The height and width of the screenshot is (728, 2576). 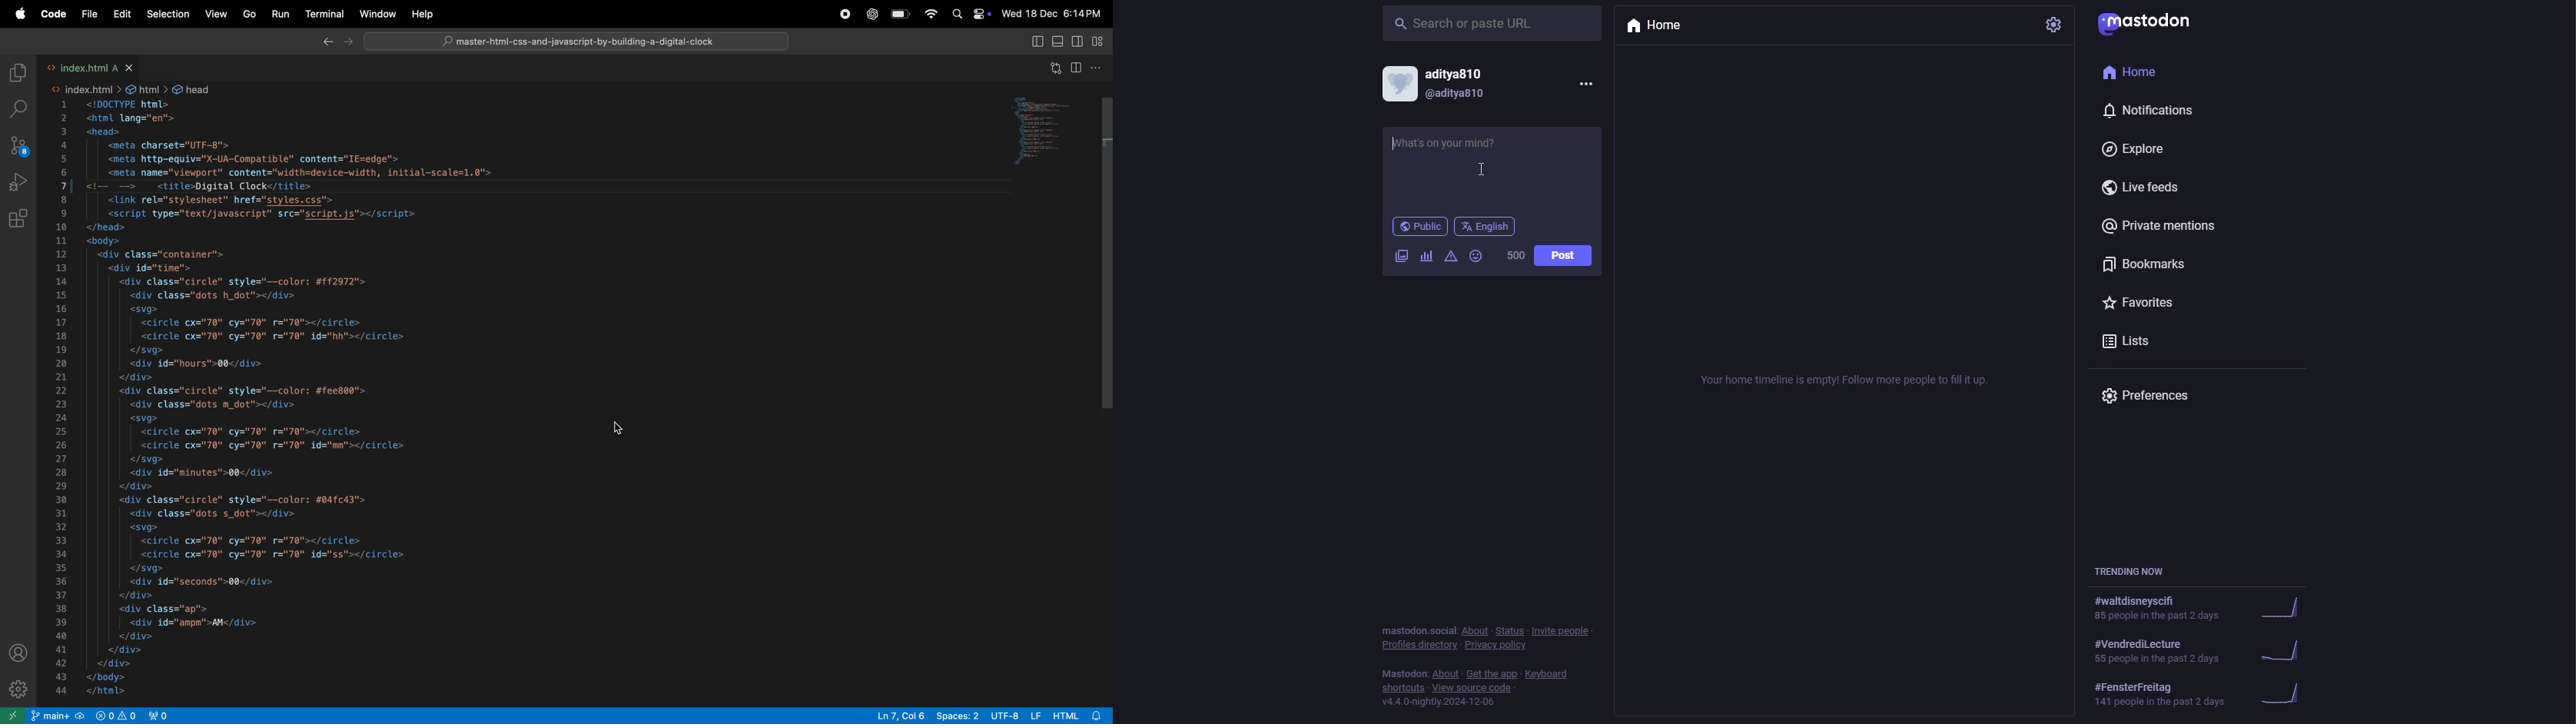 I want to click on mastodon, so click(x=2149, y=25).